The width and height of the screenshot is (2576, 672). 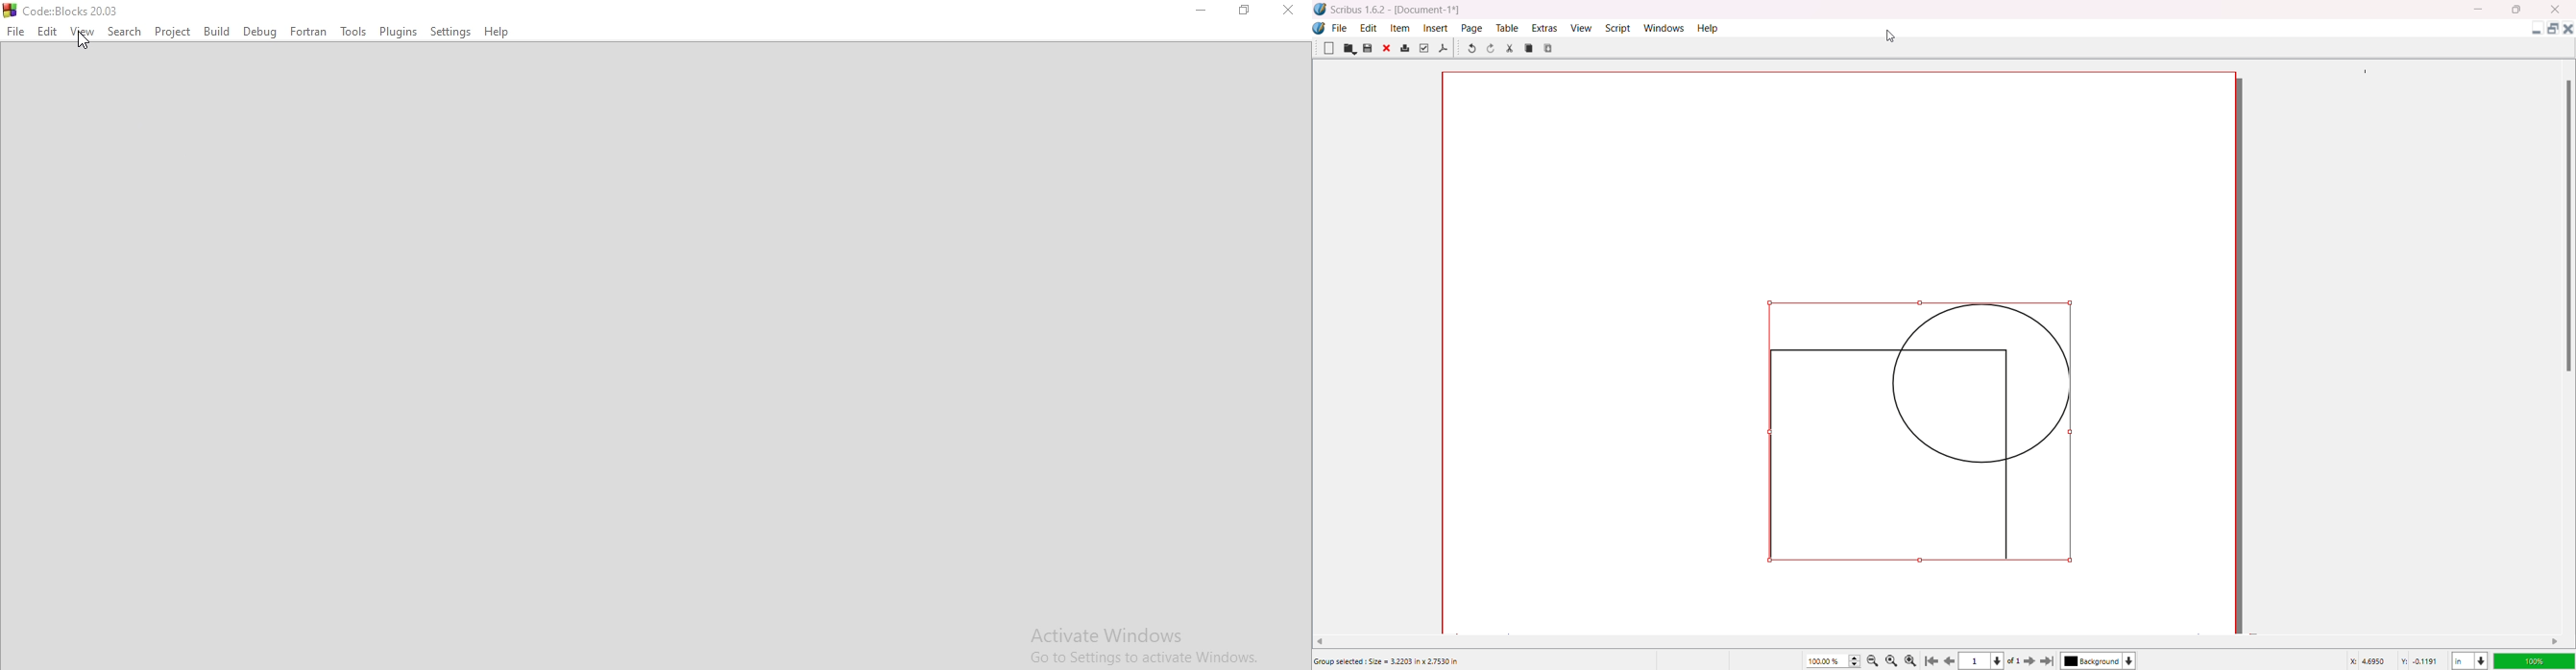 I want to click on Move right, so click(x=2556, y=641).